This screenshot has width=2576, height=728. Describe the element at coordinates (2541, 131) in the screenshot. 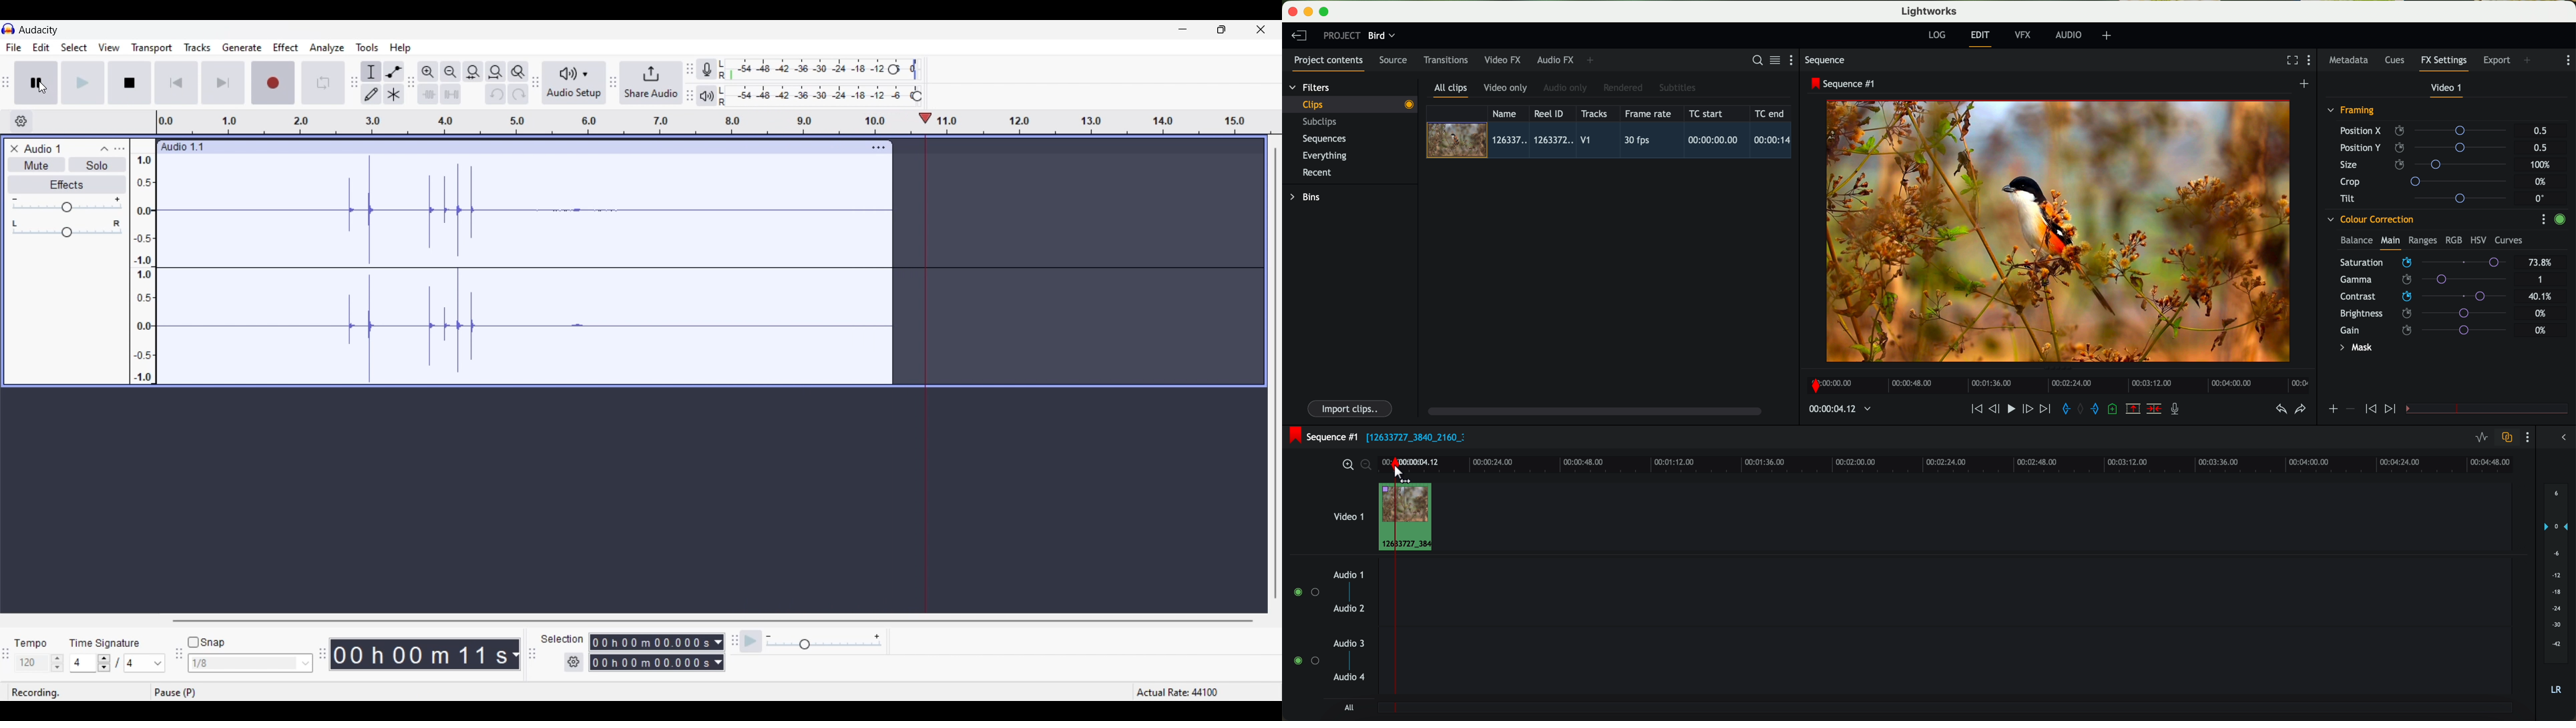

I see `0.5` at that location.